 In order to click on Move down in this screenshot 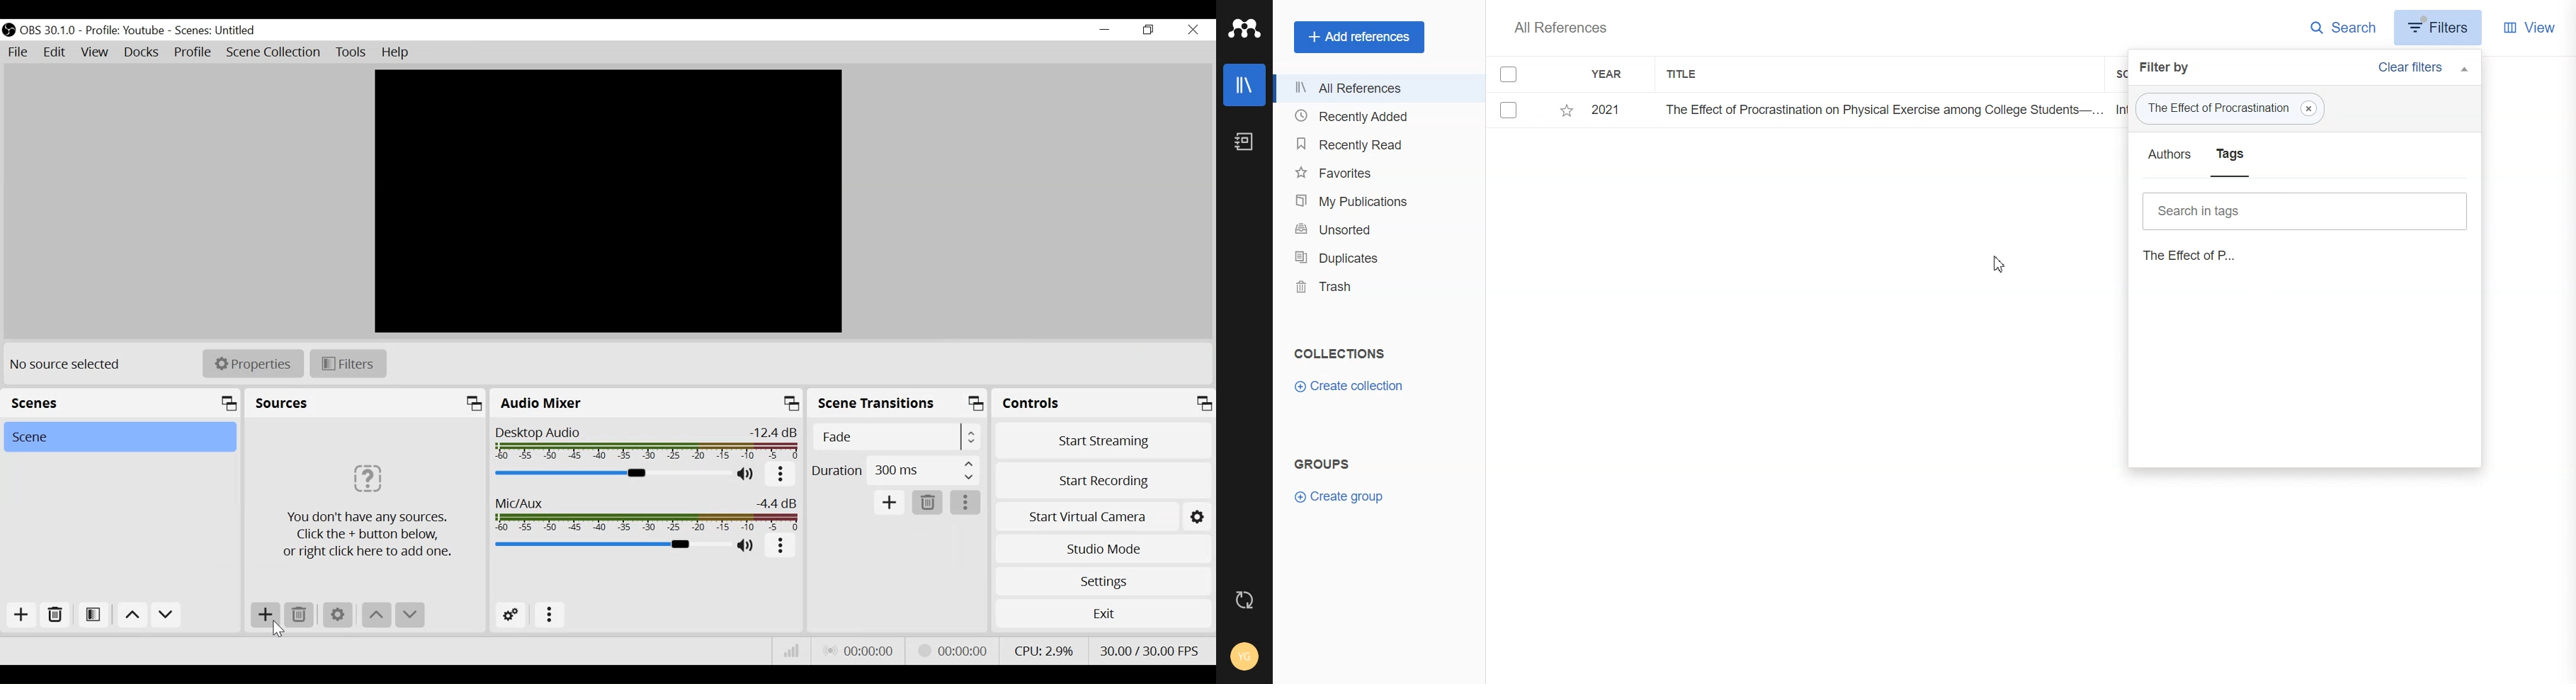, I will do `click(410, 616)`.